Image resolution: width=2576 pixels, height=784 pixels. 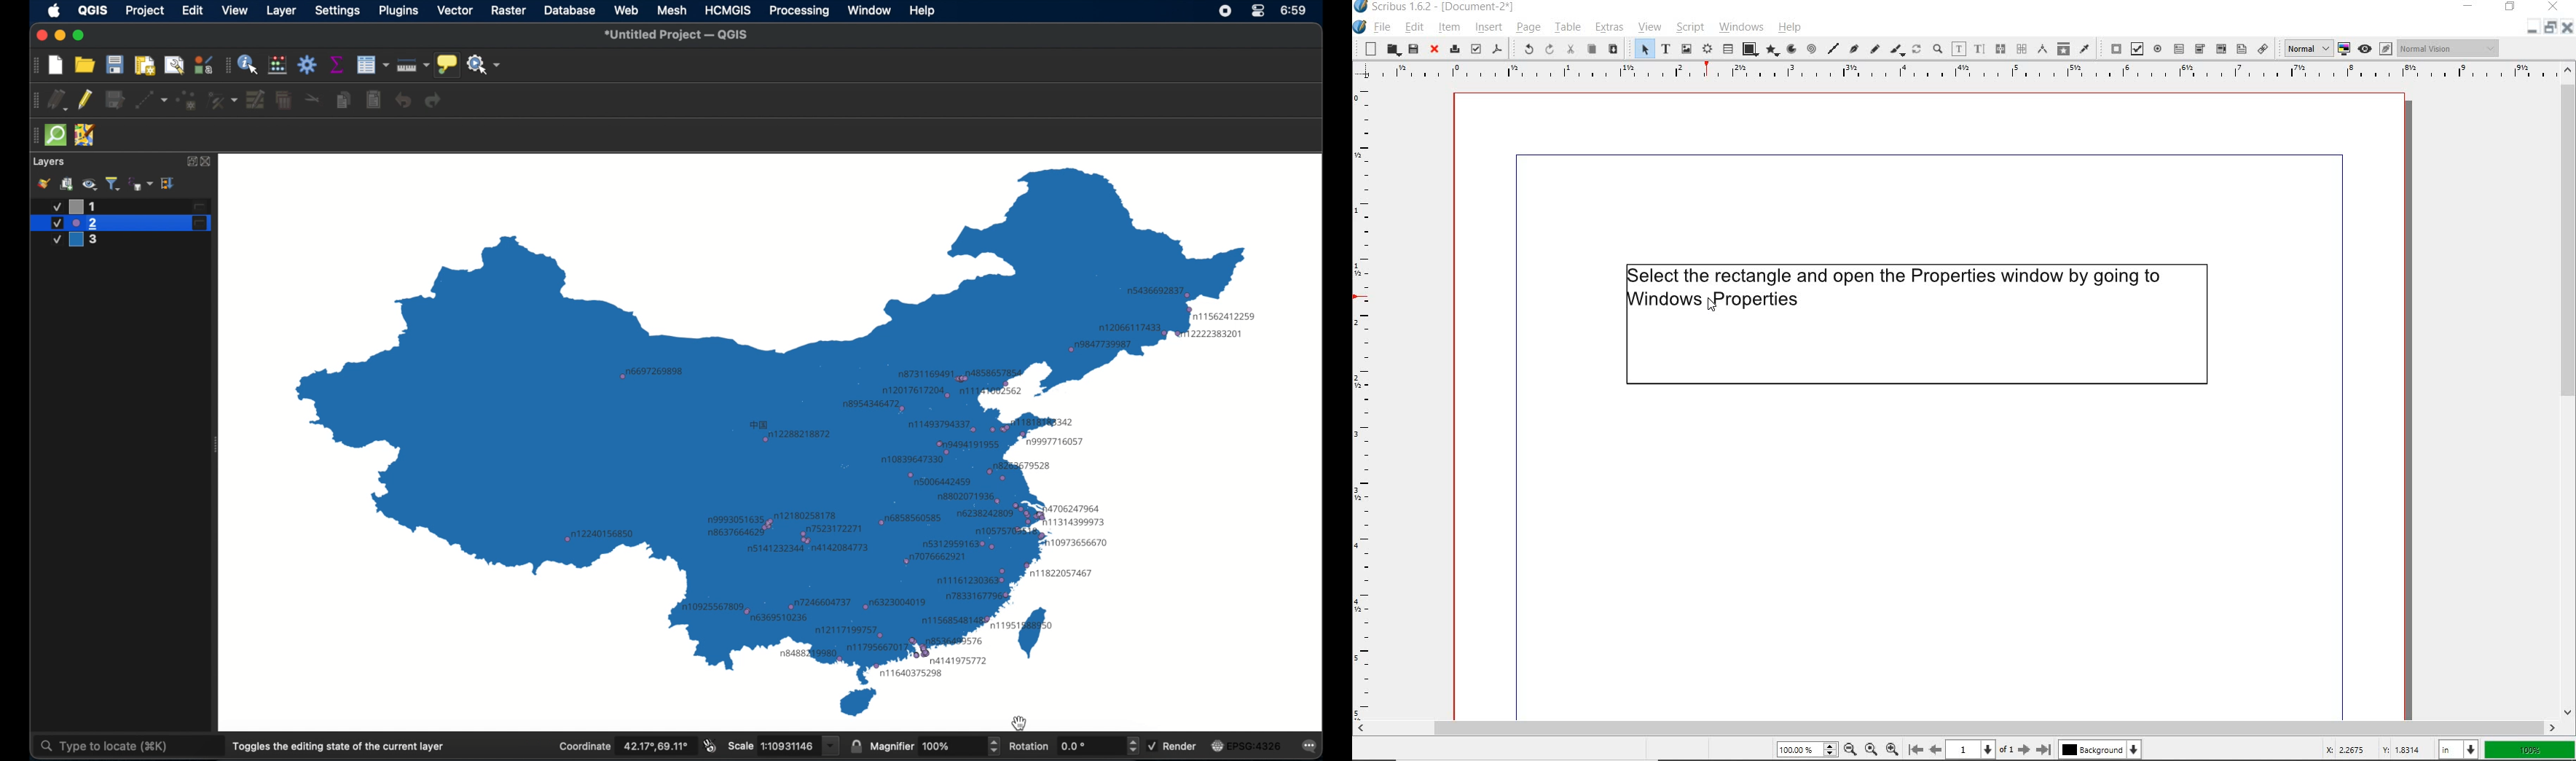 What do you see at coordinates (1614, 50) in the screenshot?
I see `paste` at bounding box center [1614, 50].